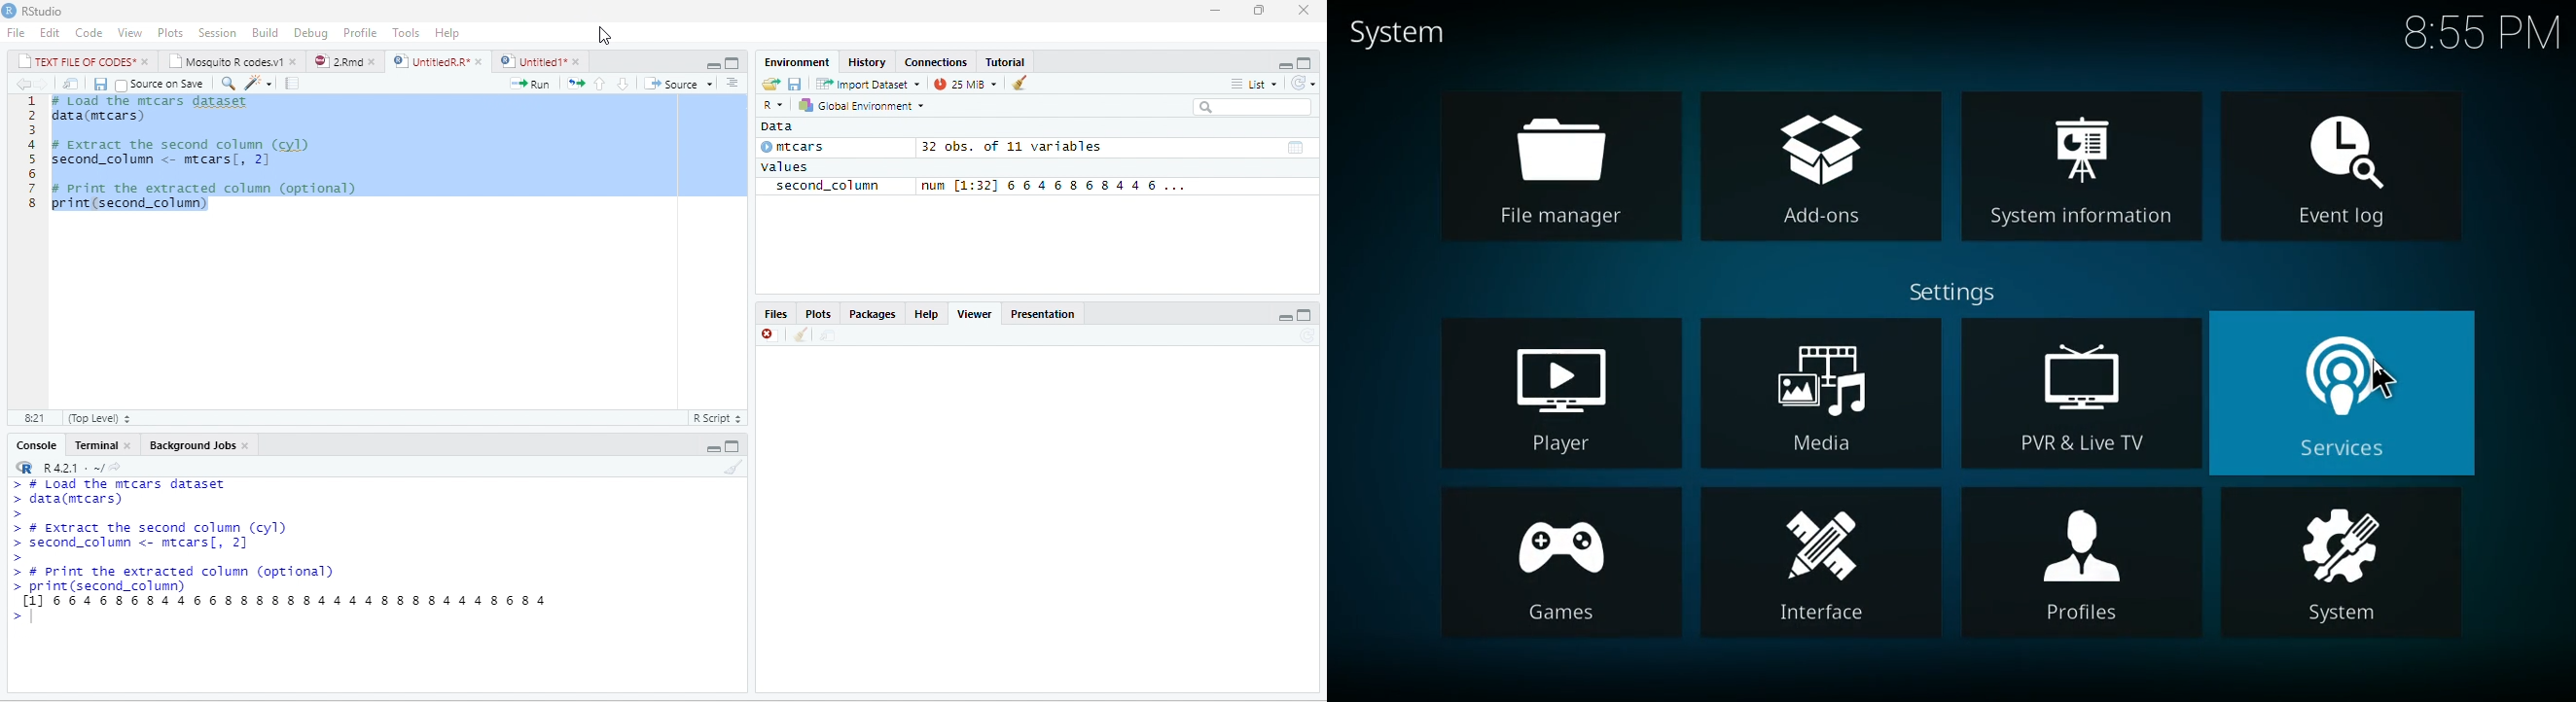 The width and height of the screenshot is (2576, 728). I want to click on help, so click(446, 31).